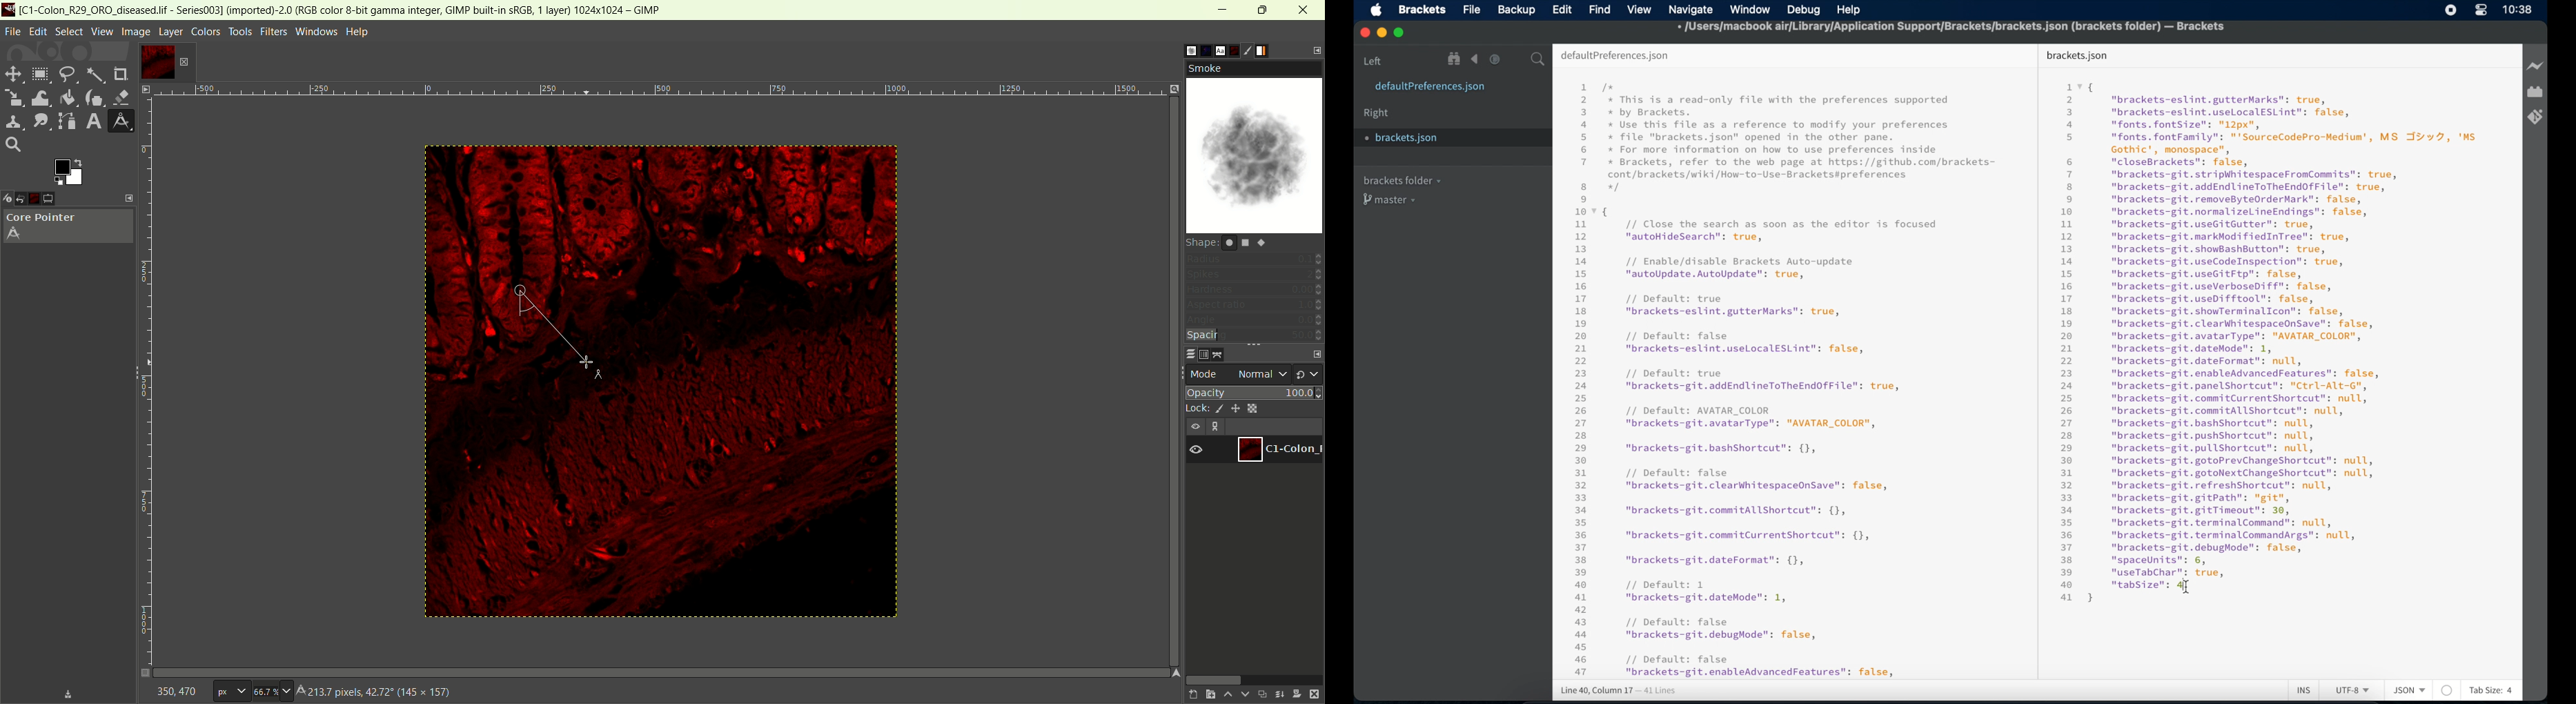  I want to click on smudge tool, so click(38, 121).